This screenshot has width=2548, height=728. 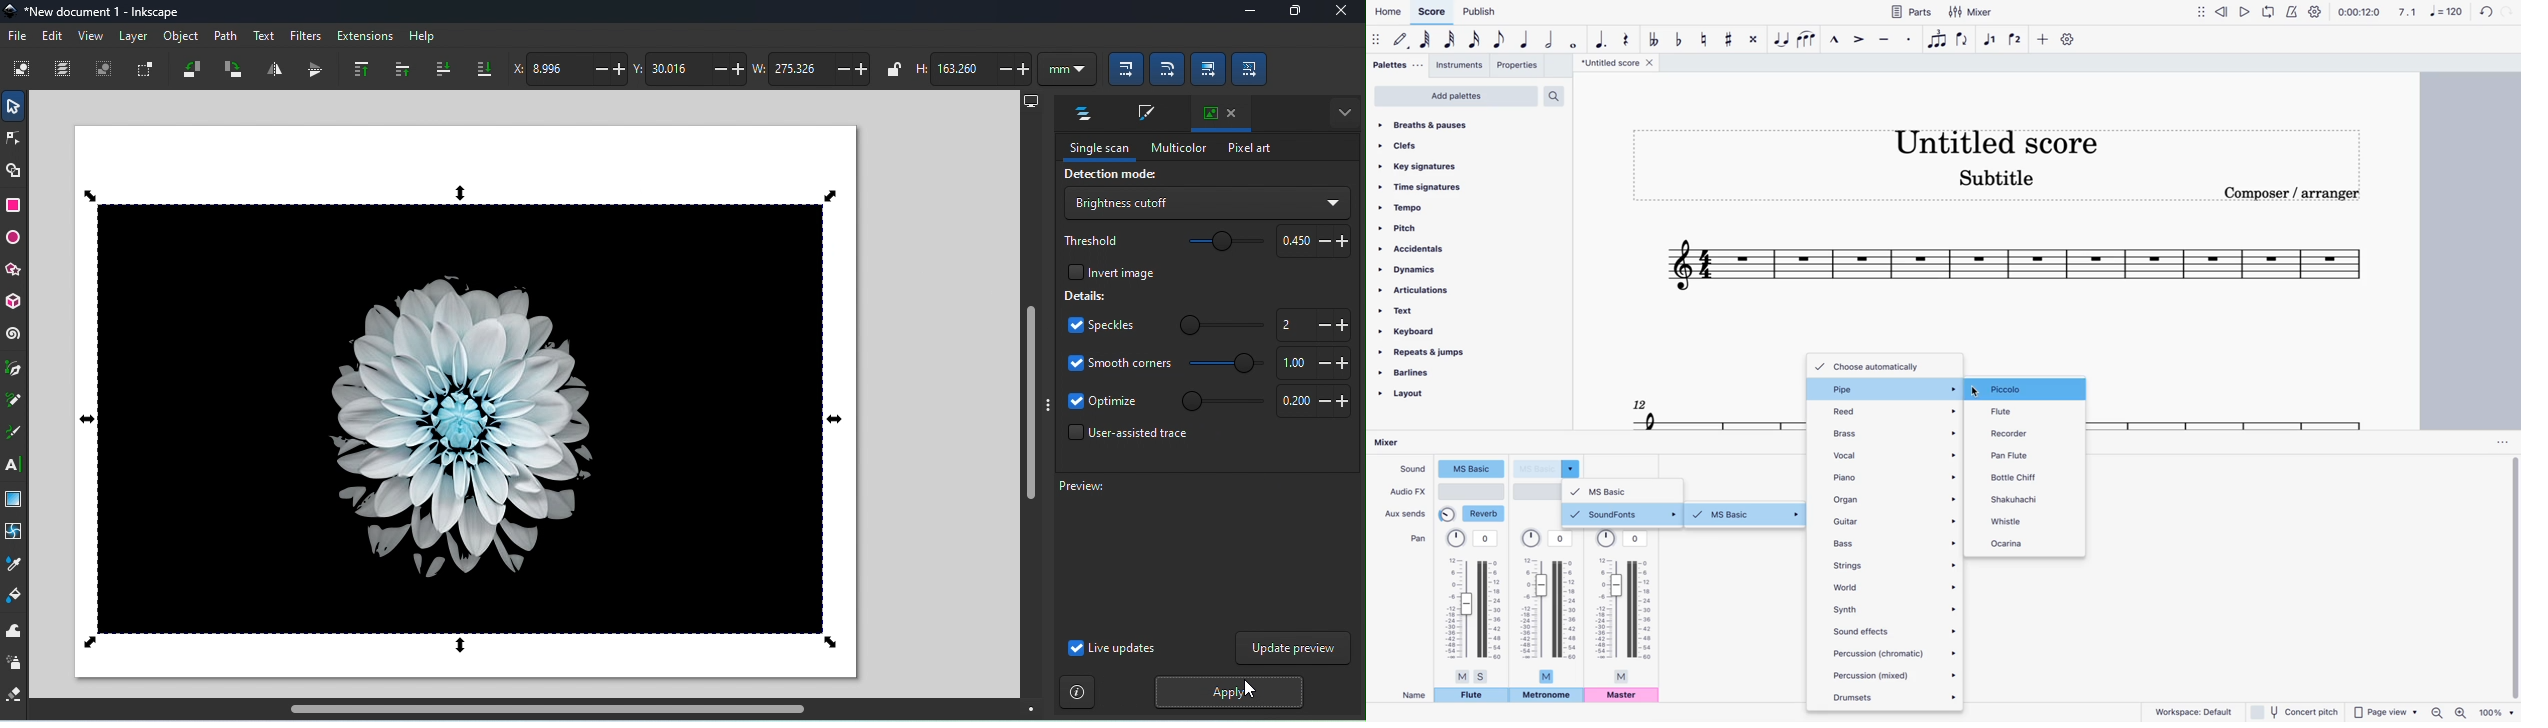 What do you see at coordinates (1895, 474) in the screenshot?
I see `piano` at bounding box center [1895, 474].